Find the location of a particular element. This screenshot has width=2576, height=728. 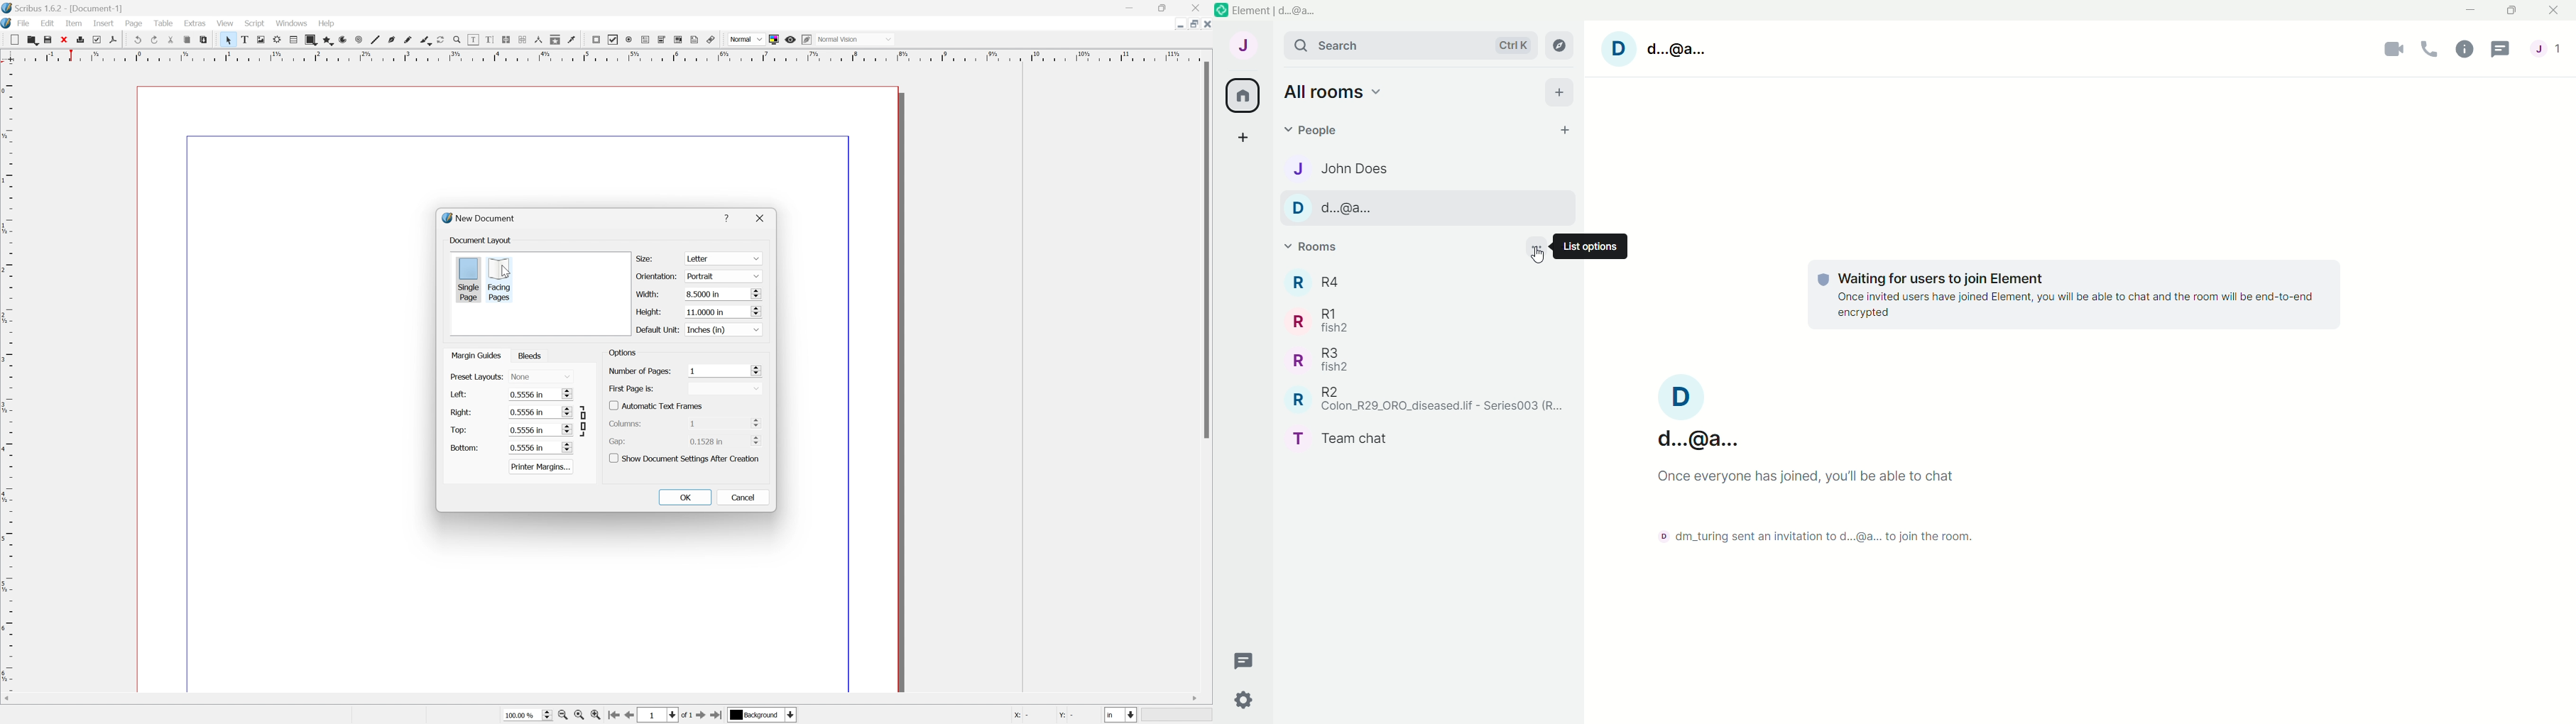

Page is located at coordinates (135, 25).